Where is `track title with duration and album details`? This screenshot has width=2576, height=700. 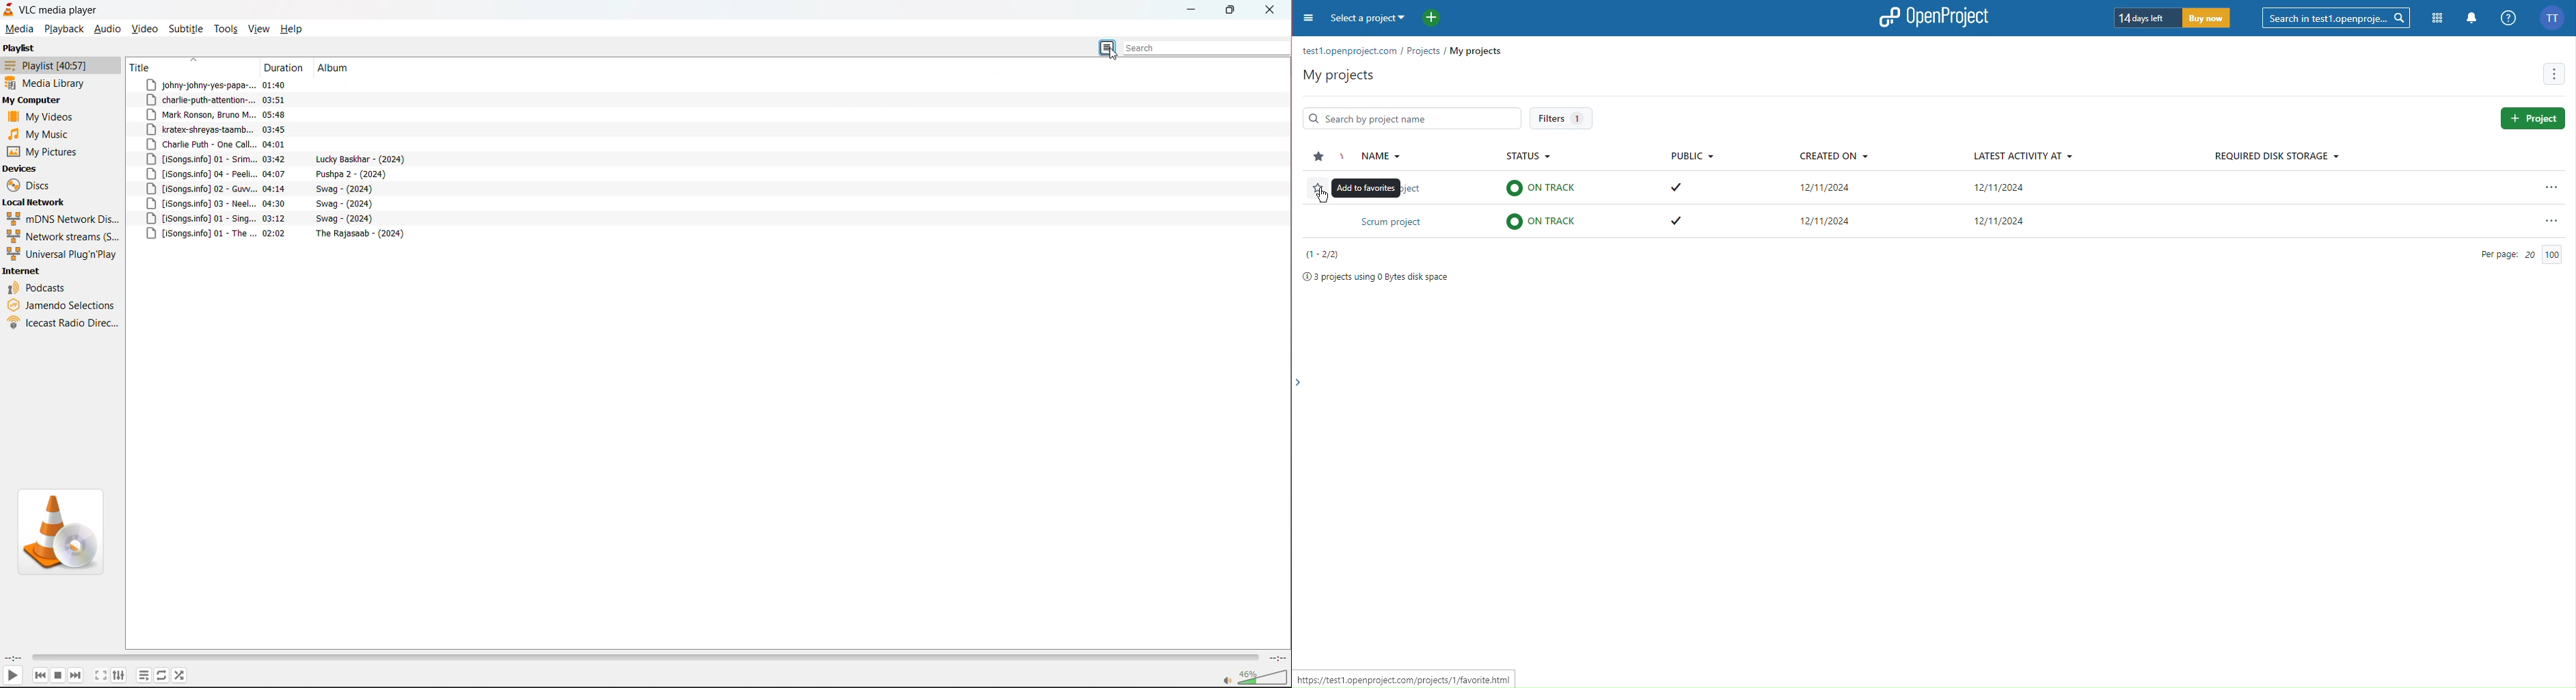 track title with duration and album details is located at coordinates (251, 85).